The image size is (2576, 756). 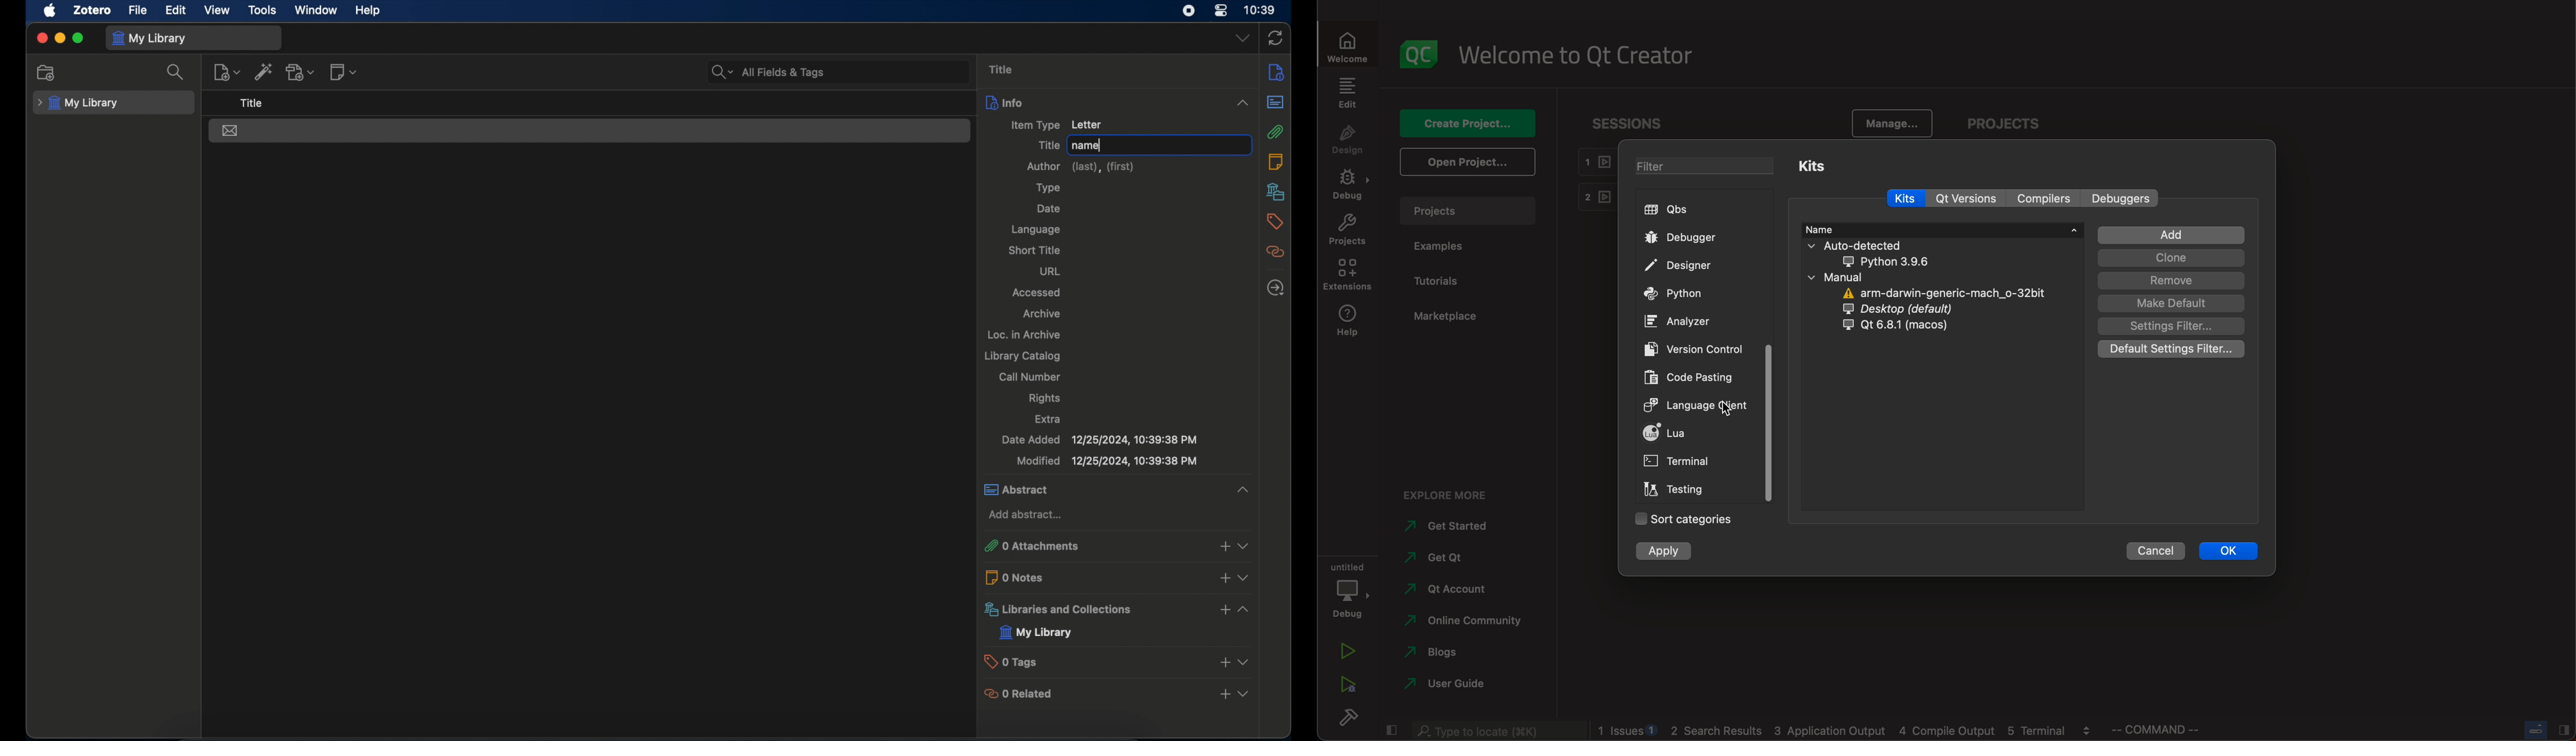 I want to click on author, so click(x=1080, y=167).